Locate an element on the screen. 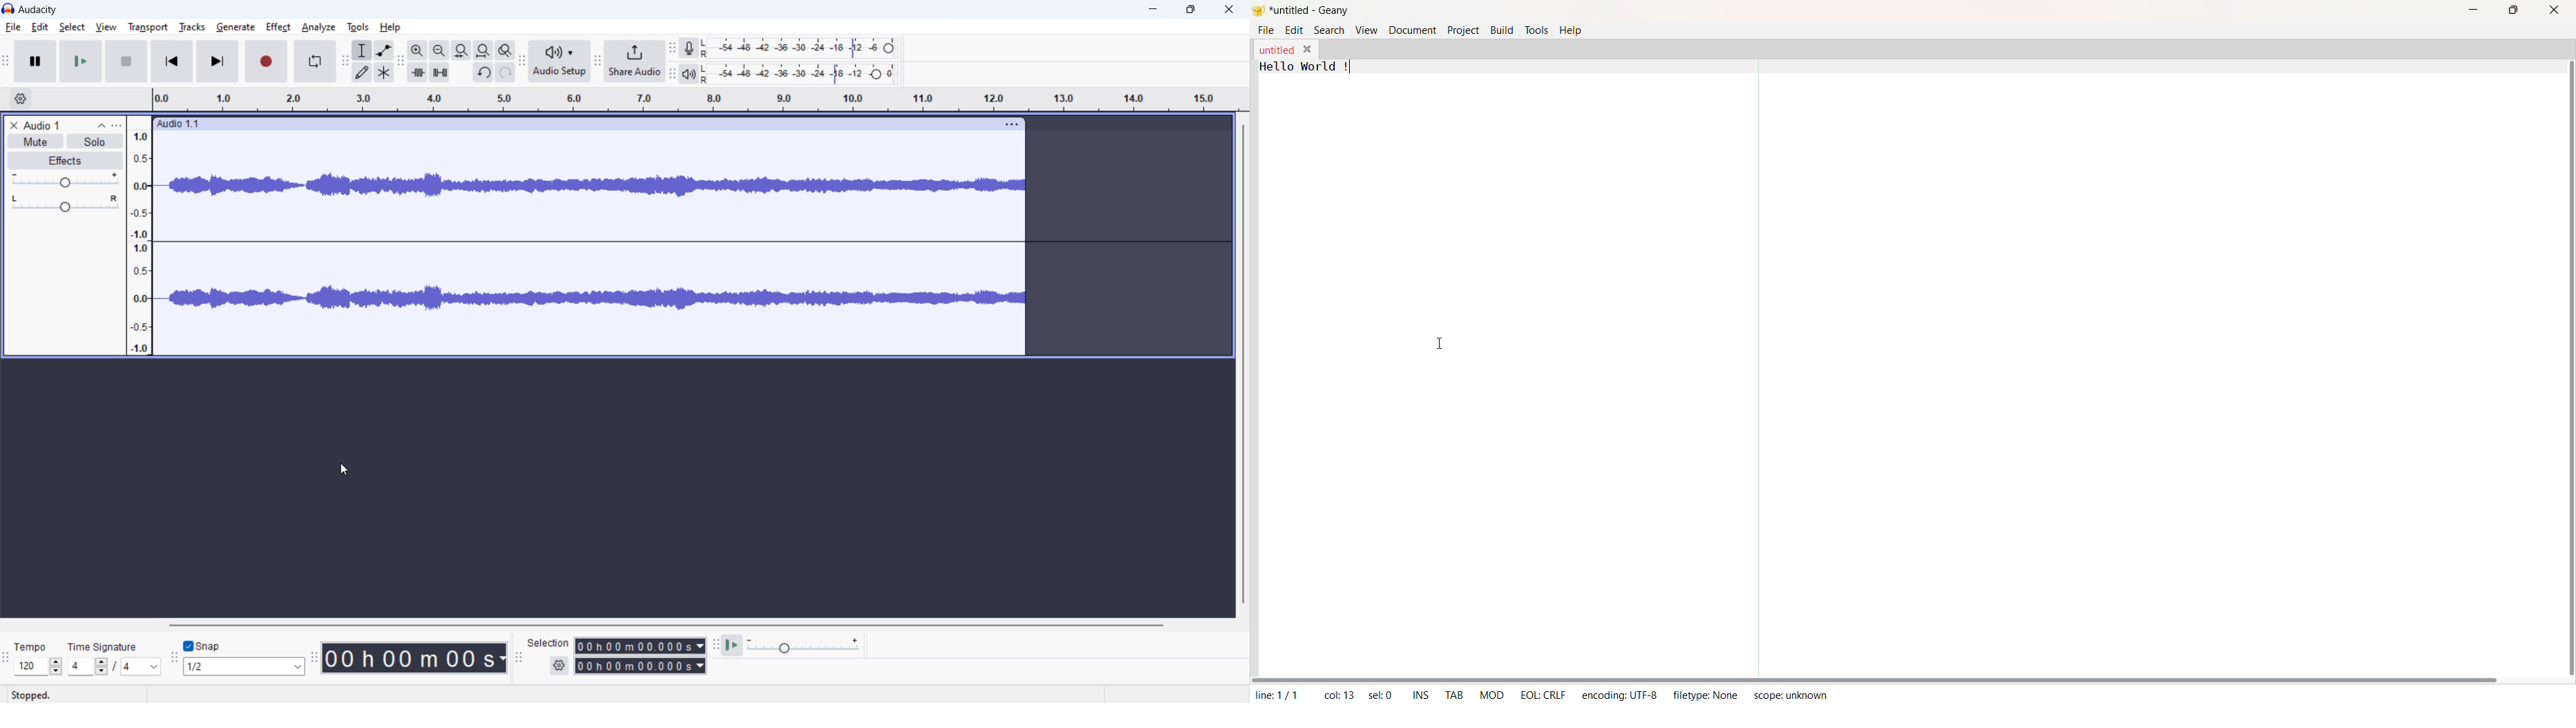  Selection is located at coordinates (553, 642).